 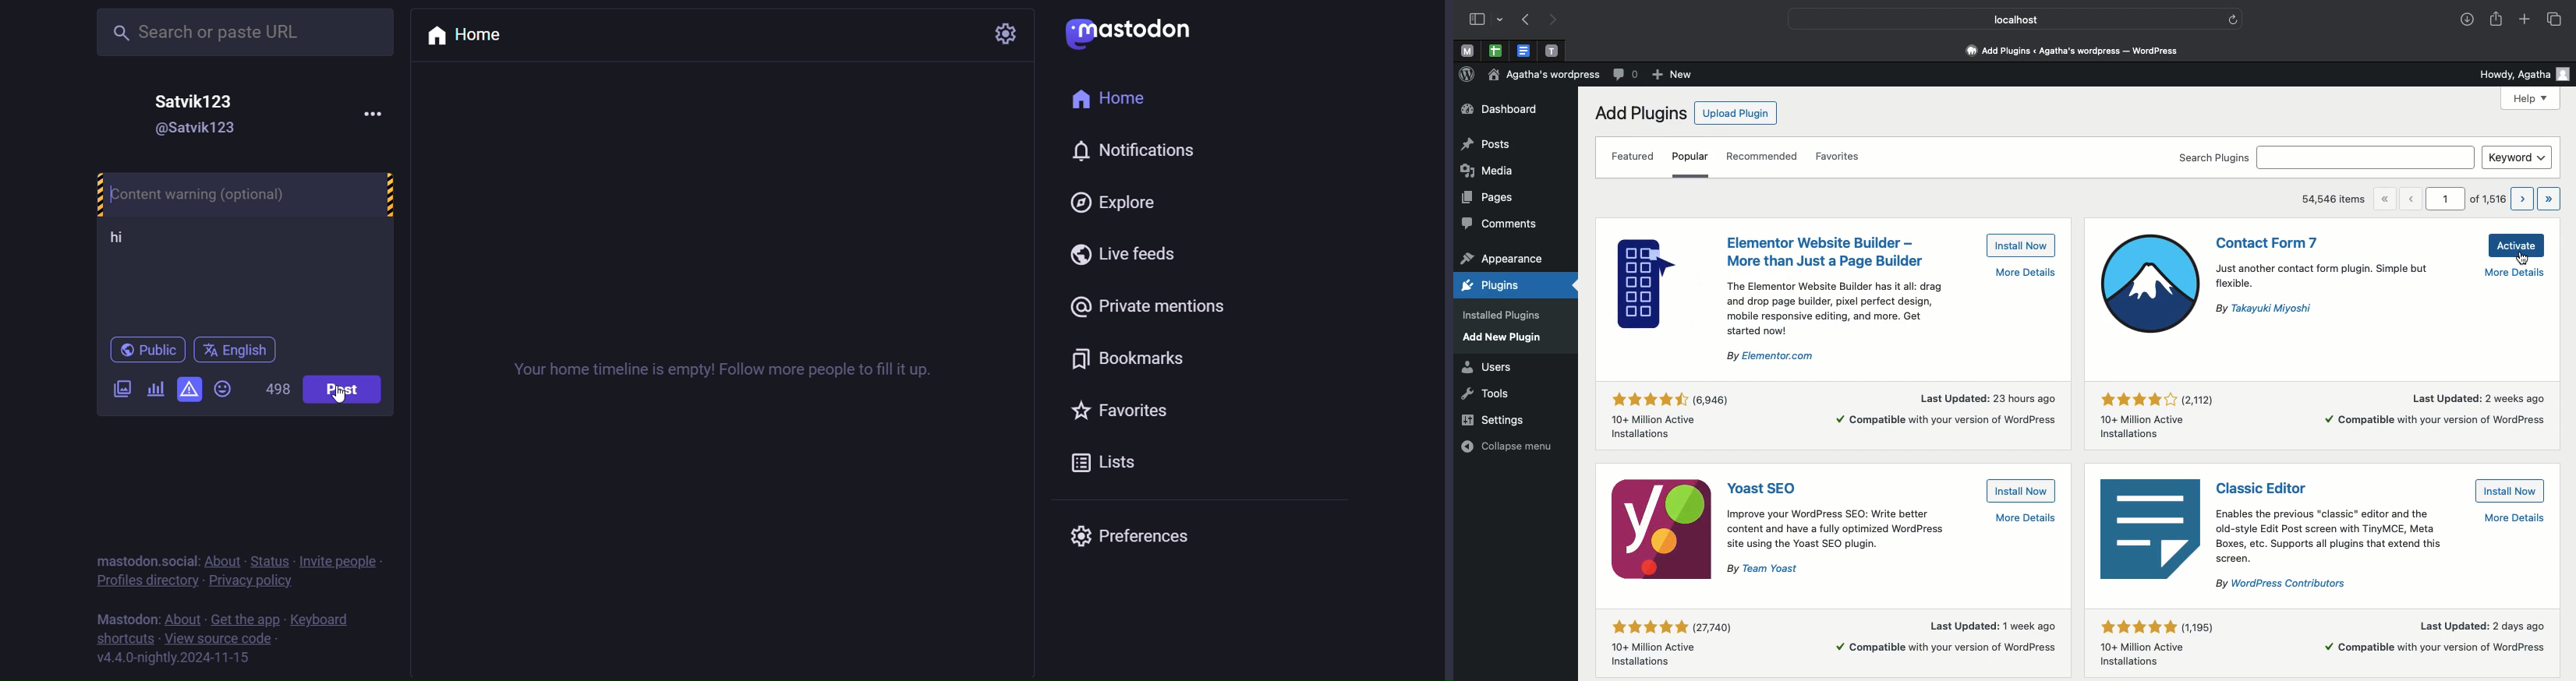 I want to click on Popular, so click(x=1692, y=154).